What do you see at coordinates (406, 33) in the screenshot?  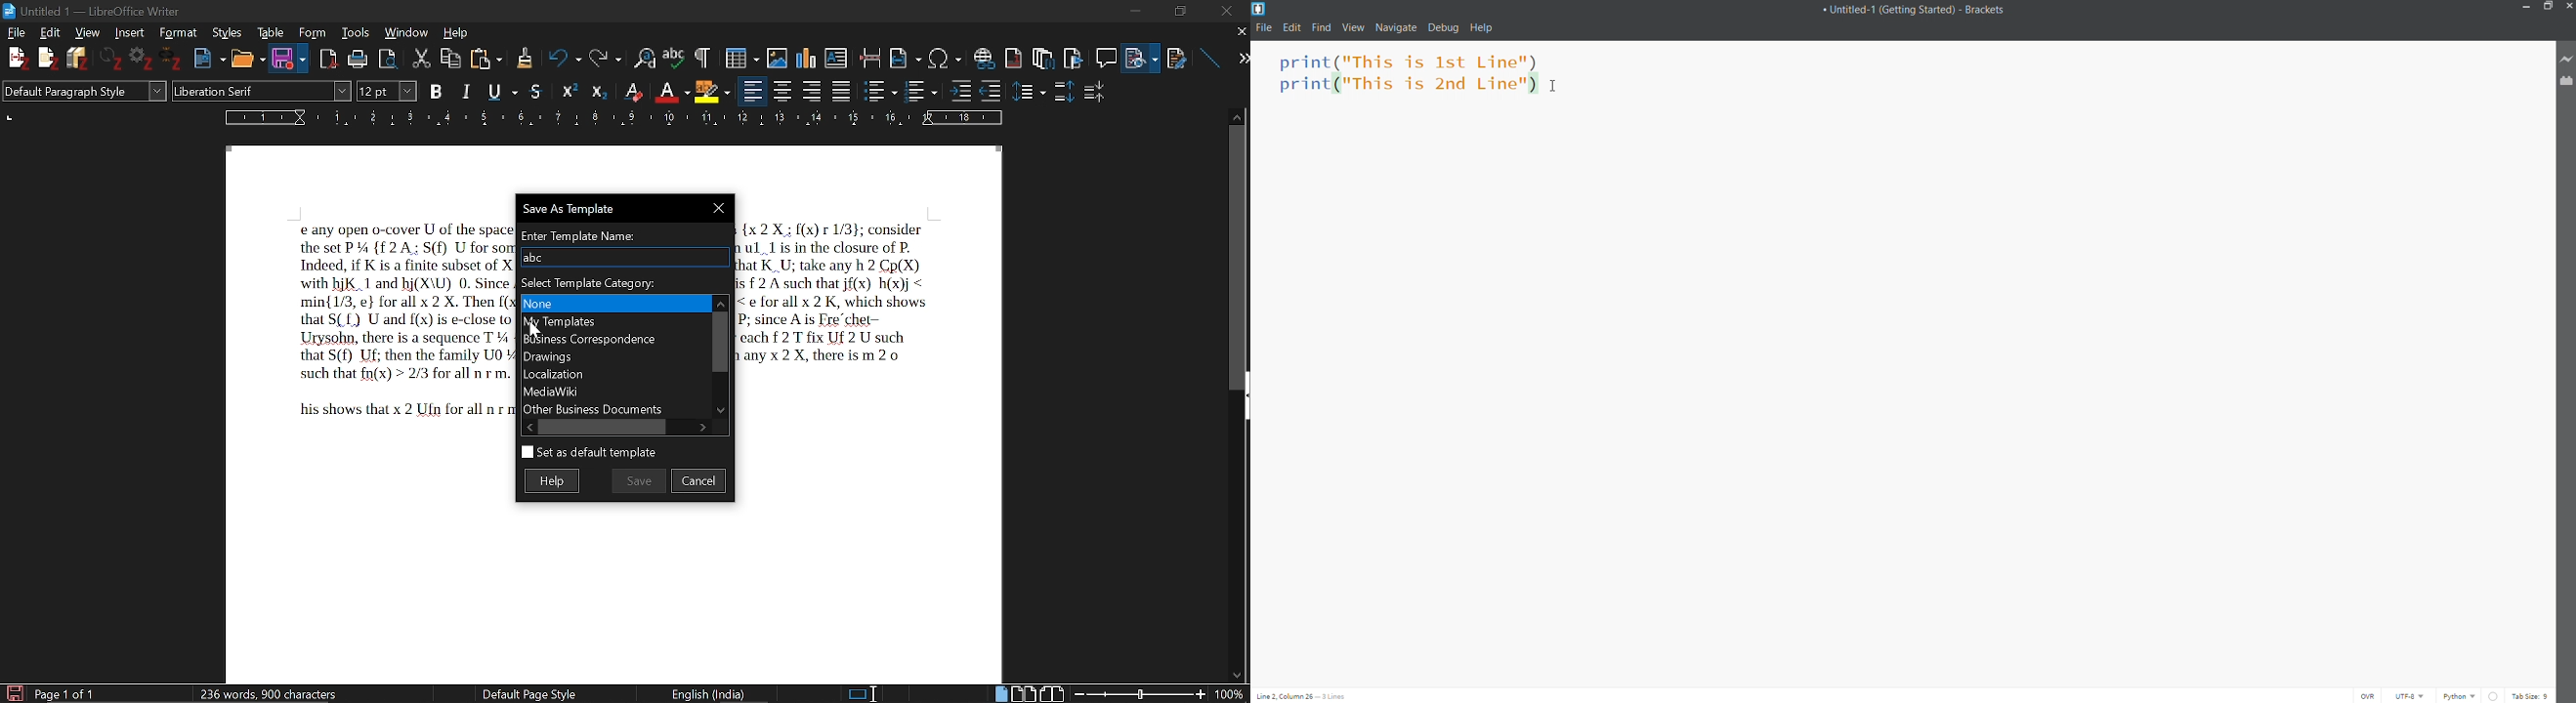 I see `Window` at bounding box center [406, 33].